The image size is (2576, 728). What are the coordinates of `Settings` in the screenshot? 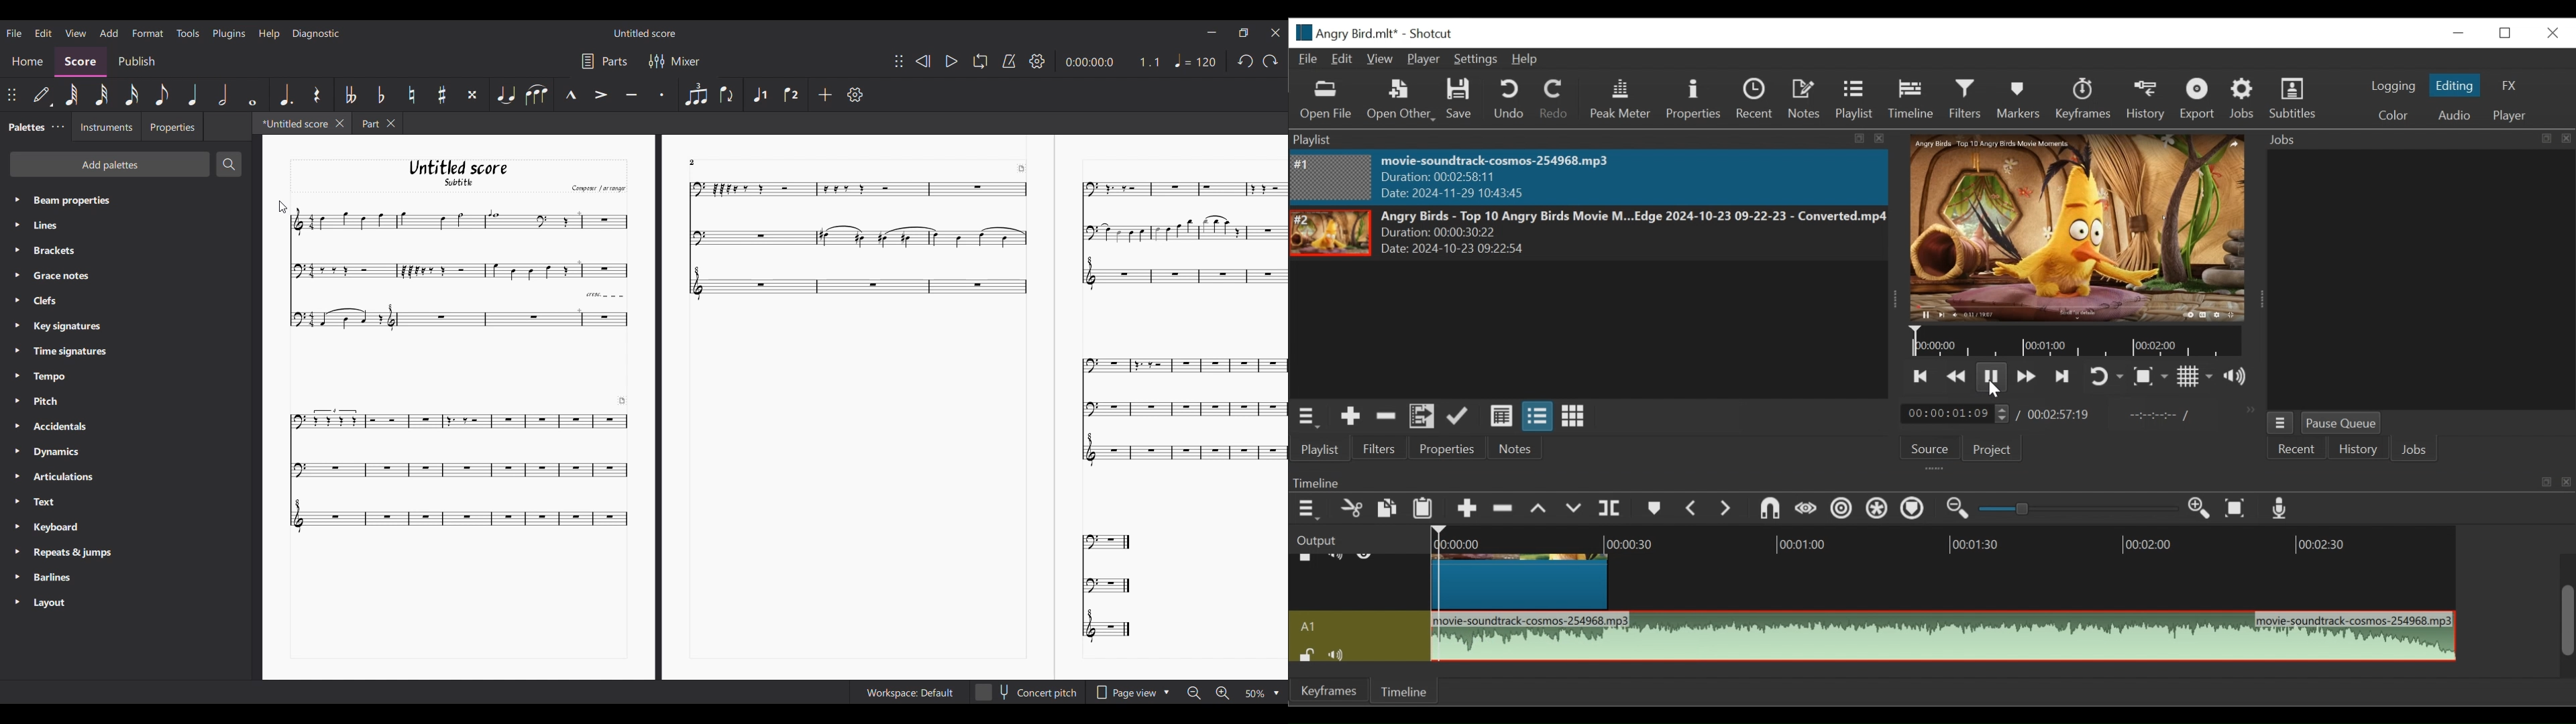 It's located at (1474, 60).